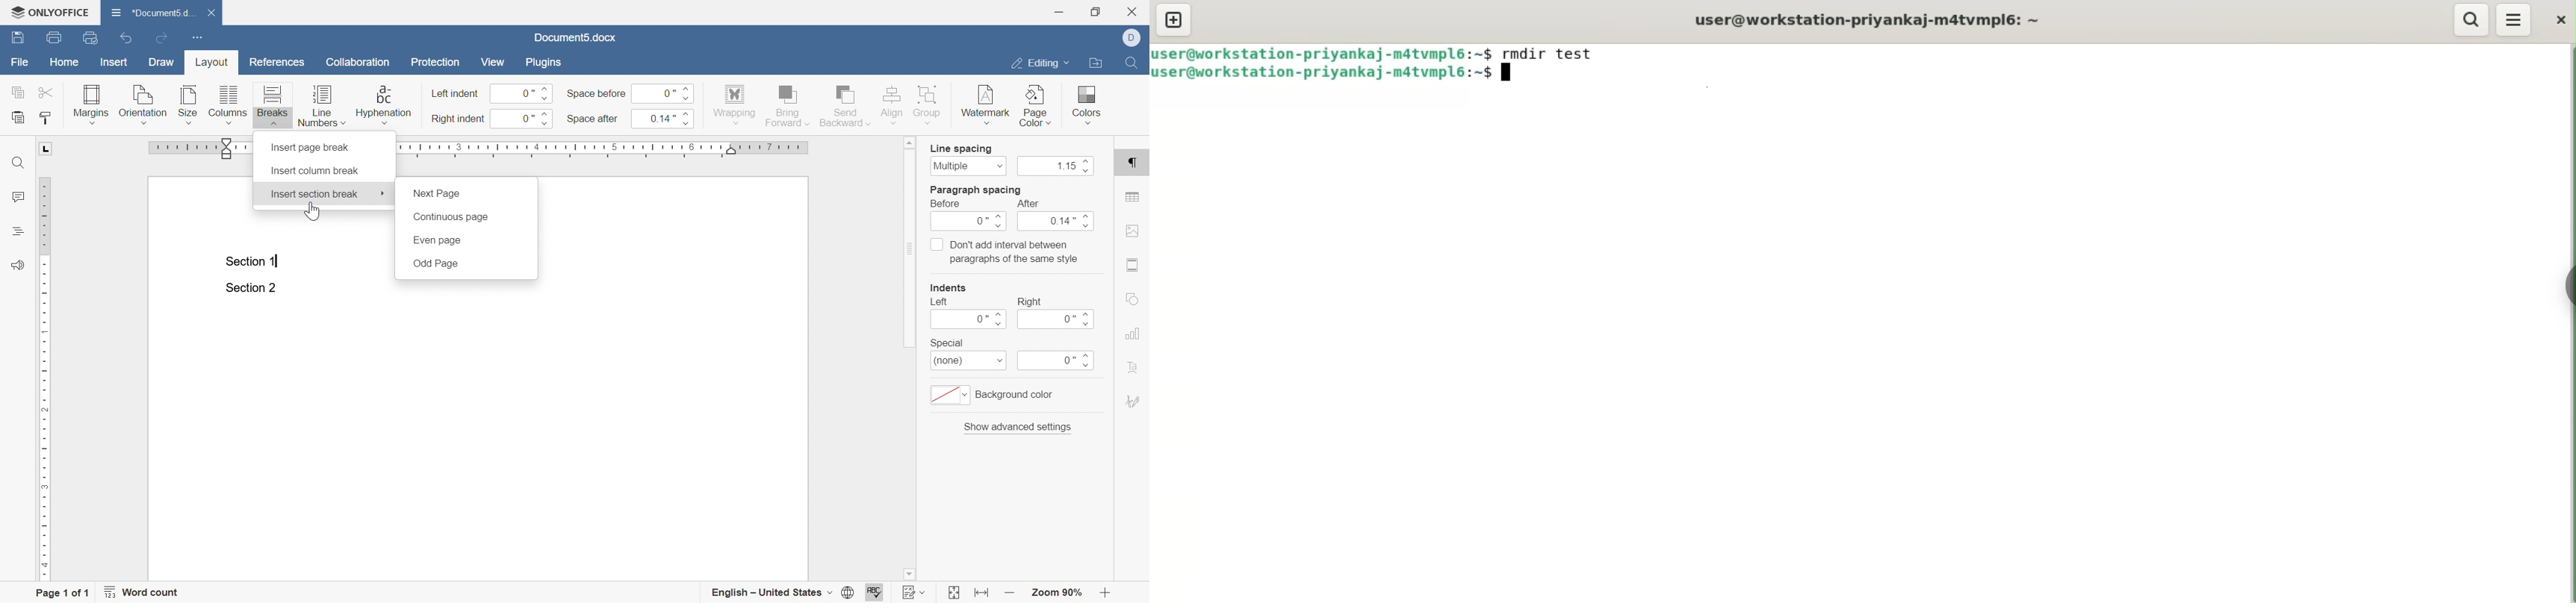 Image resolution: width=2576 pixels, height=616 pixels. What do you see at coordinates (162, 62) in the screenshot?
I see `draw` at bounding box center [162, 62].